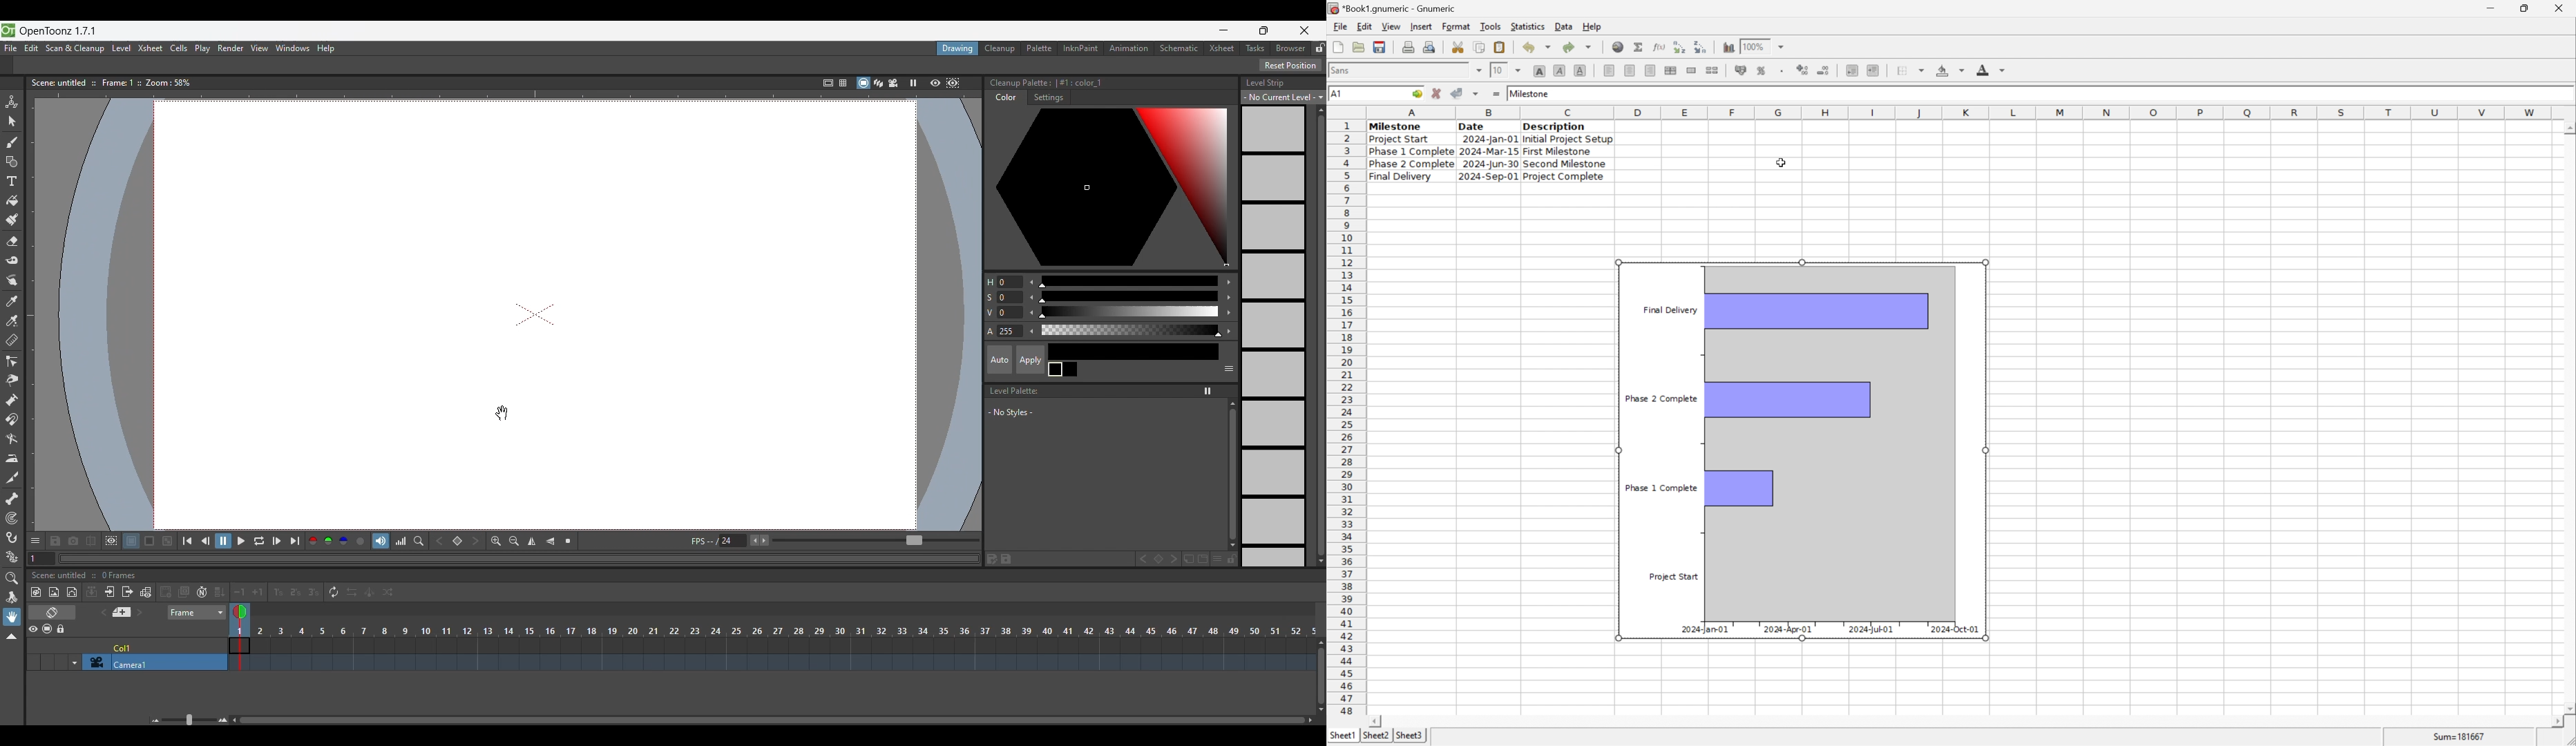  What do you see at coordinates (1619, 47) in the screenshot?
I see `insert a hyperlink` at bounding box center [1619, 47].